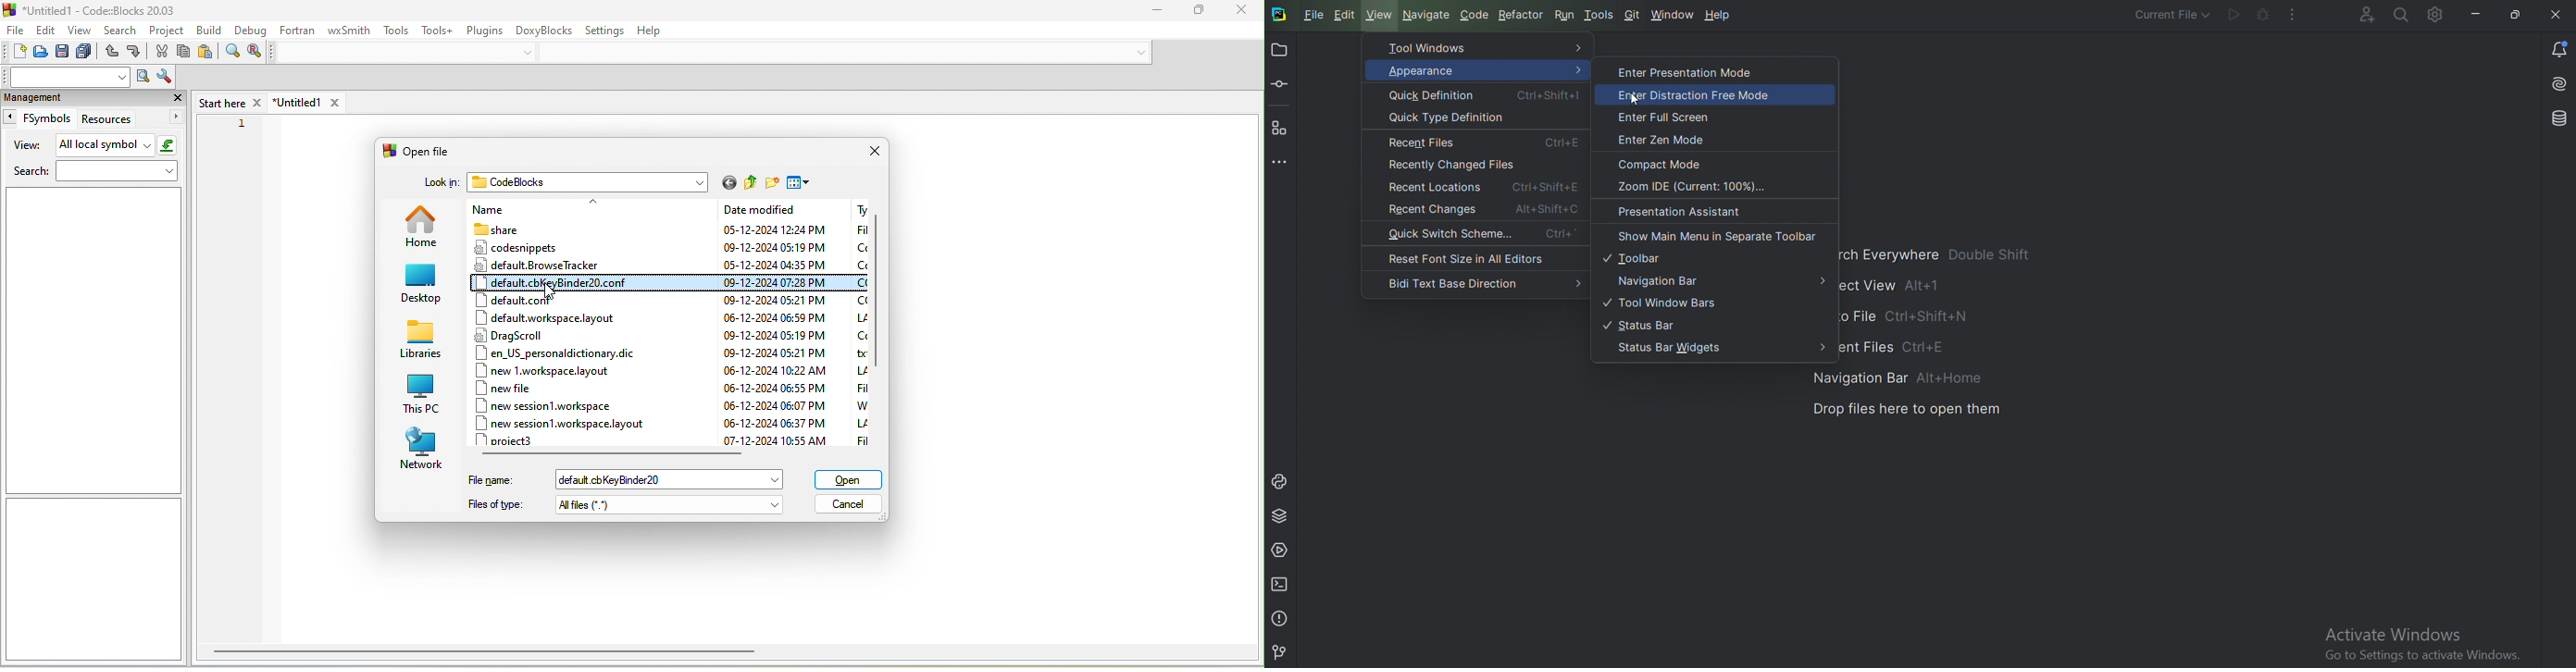 This screenshot has height=672, width=2576. I want to click on show option window, so click(165, 78).